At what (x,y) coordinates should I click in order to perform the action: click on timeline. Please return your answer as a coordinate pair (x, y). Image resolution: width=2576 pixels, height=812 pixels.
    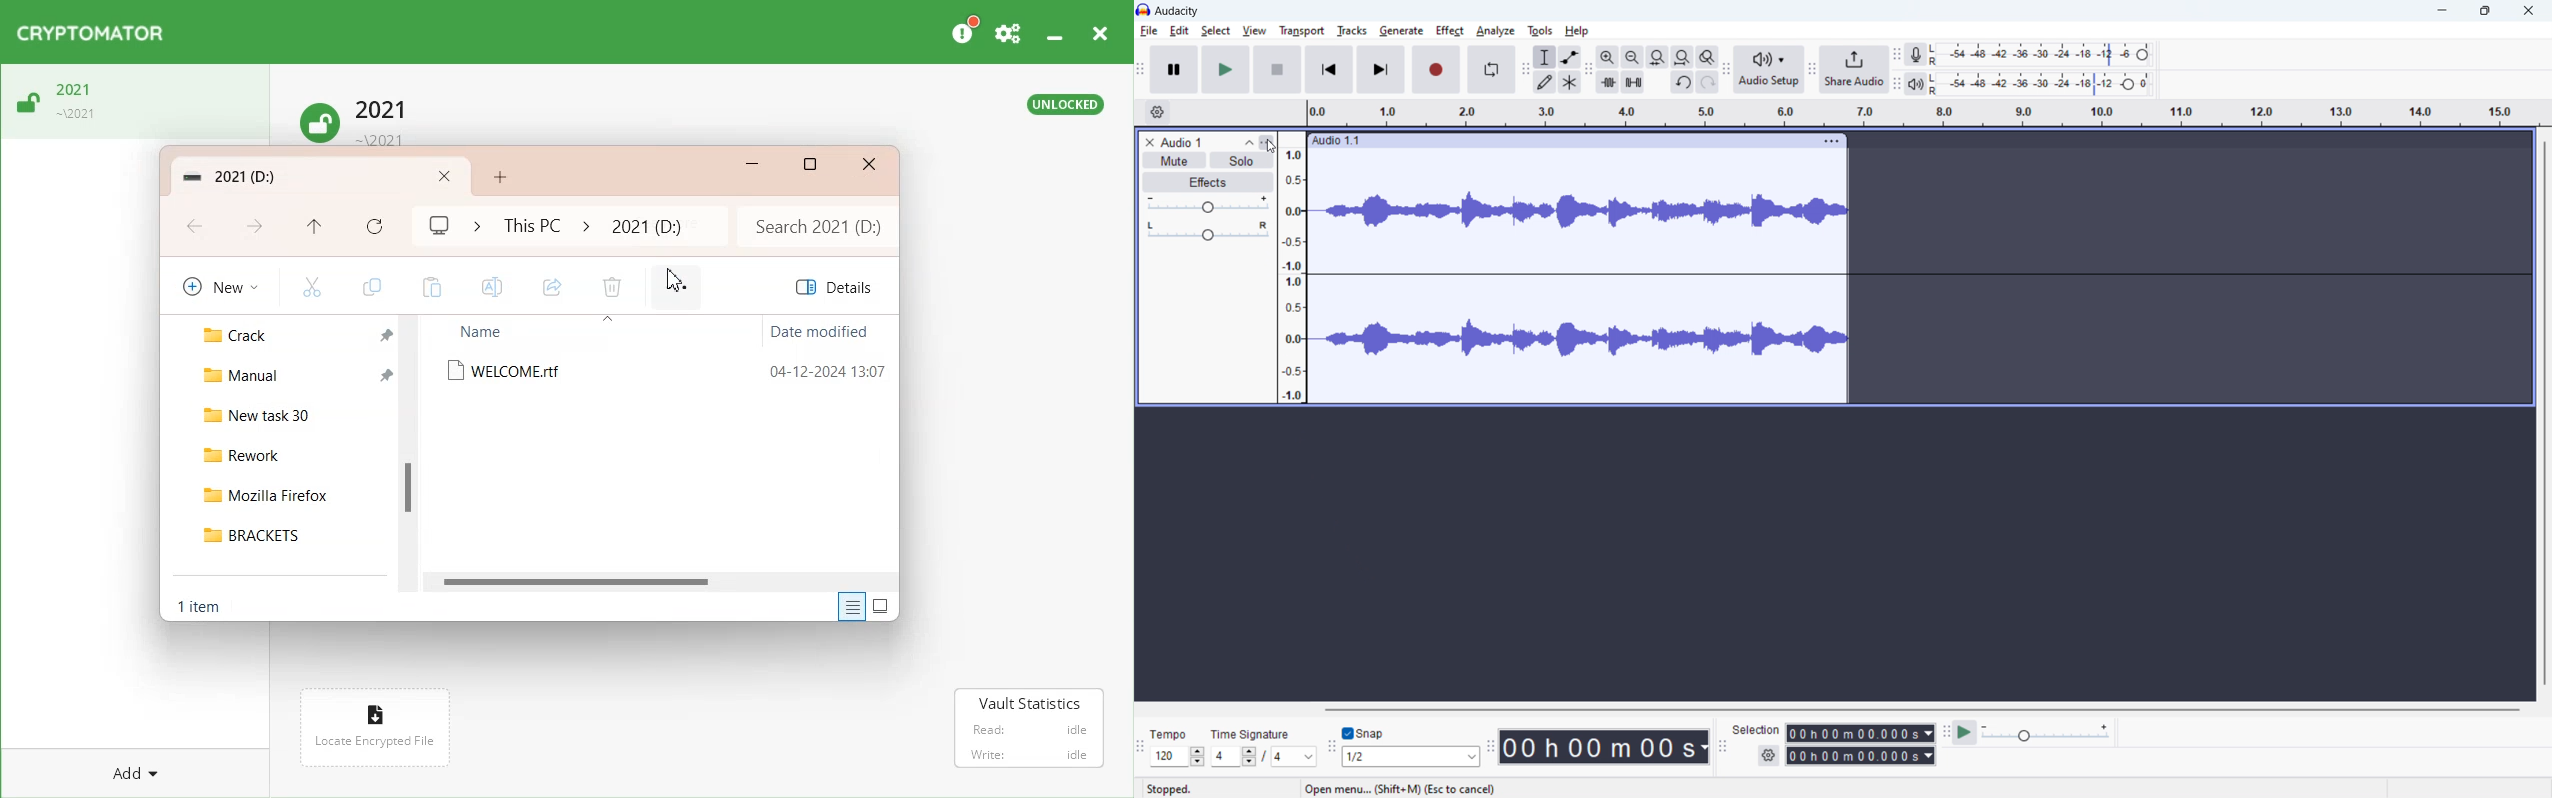
    Looking at the image, I should click on (1921, 113).